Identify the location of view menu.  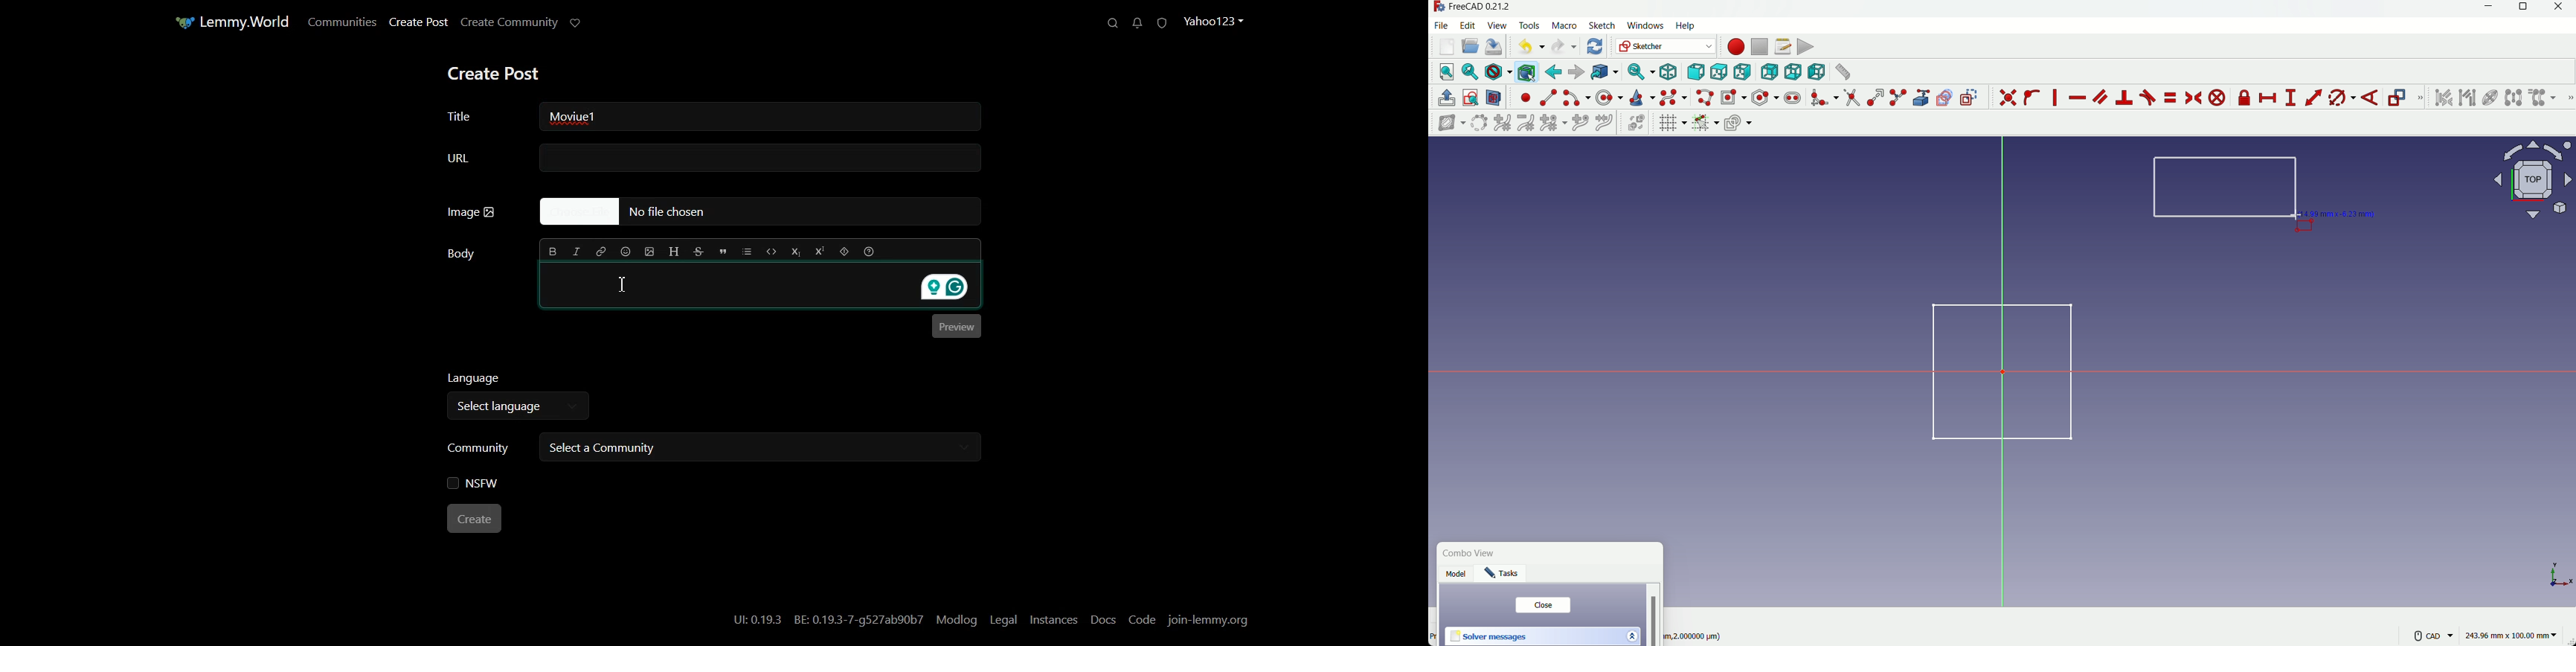
(1499, 26).